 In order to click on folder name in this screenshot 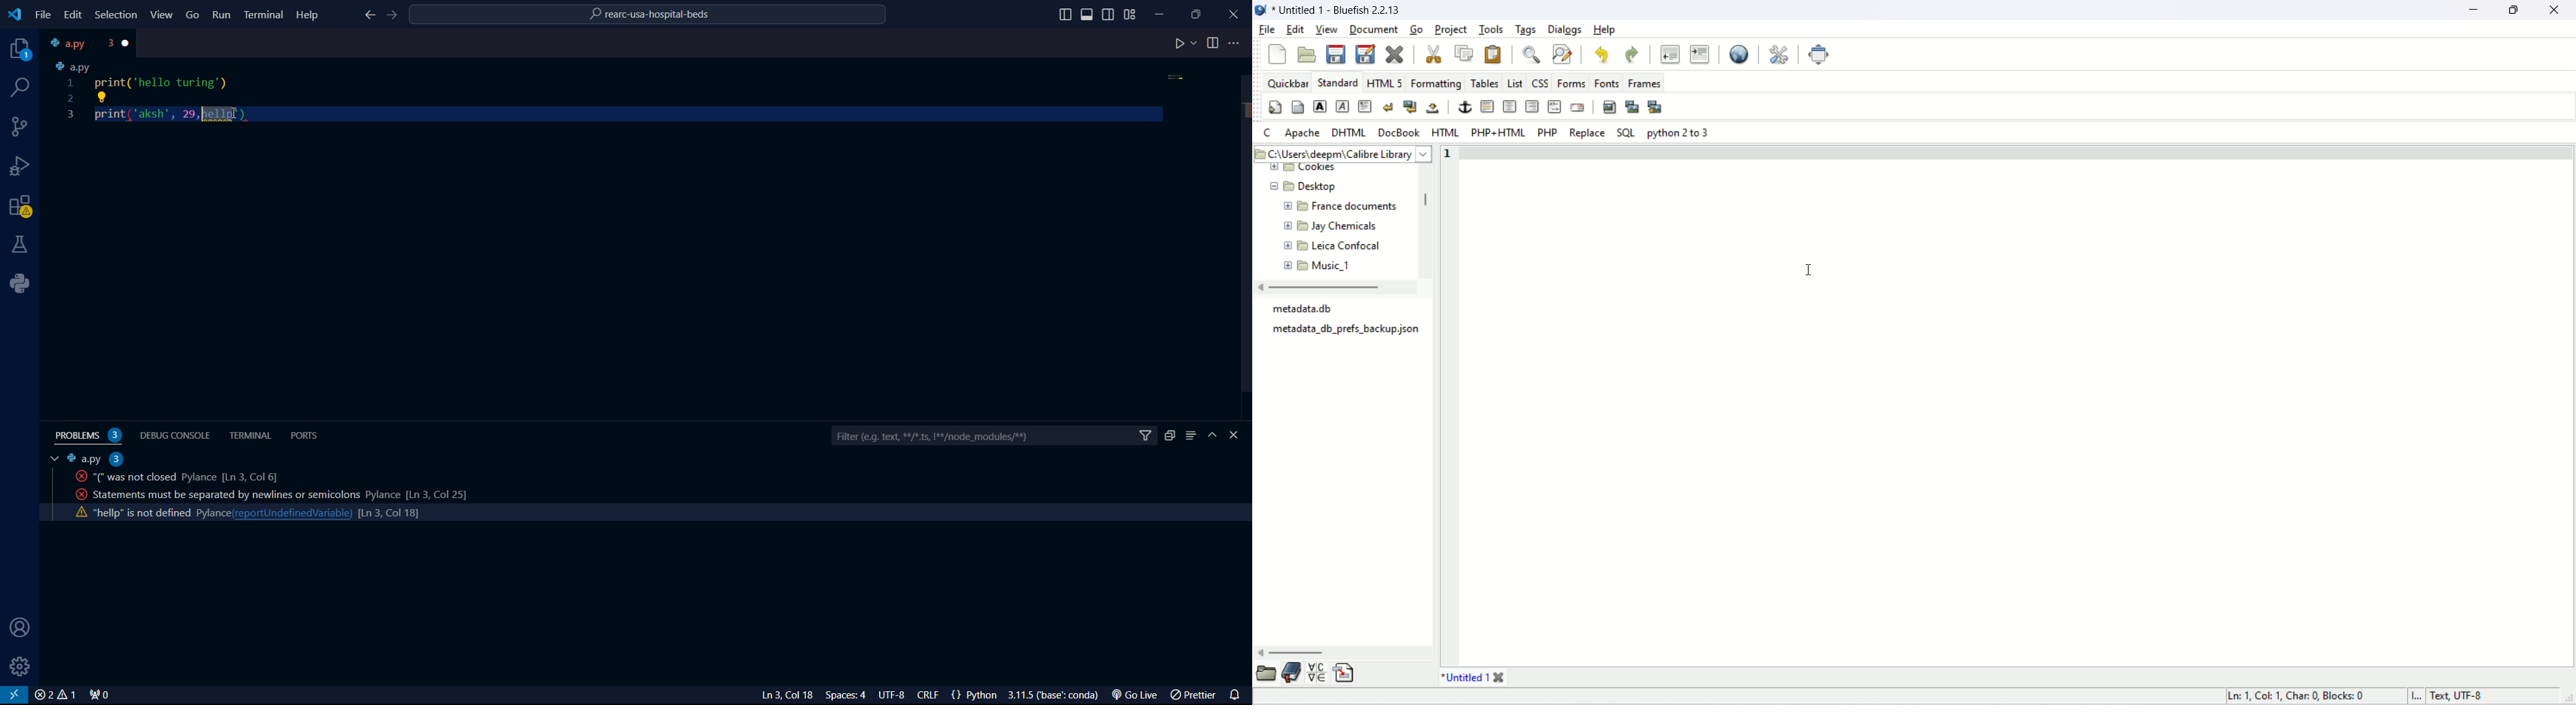, I will do `click(1336, 207)`.